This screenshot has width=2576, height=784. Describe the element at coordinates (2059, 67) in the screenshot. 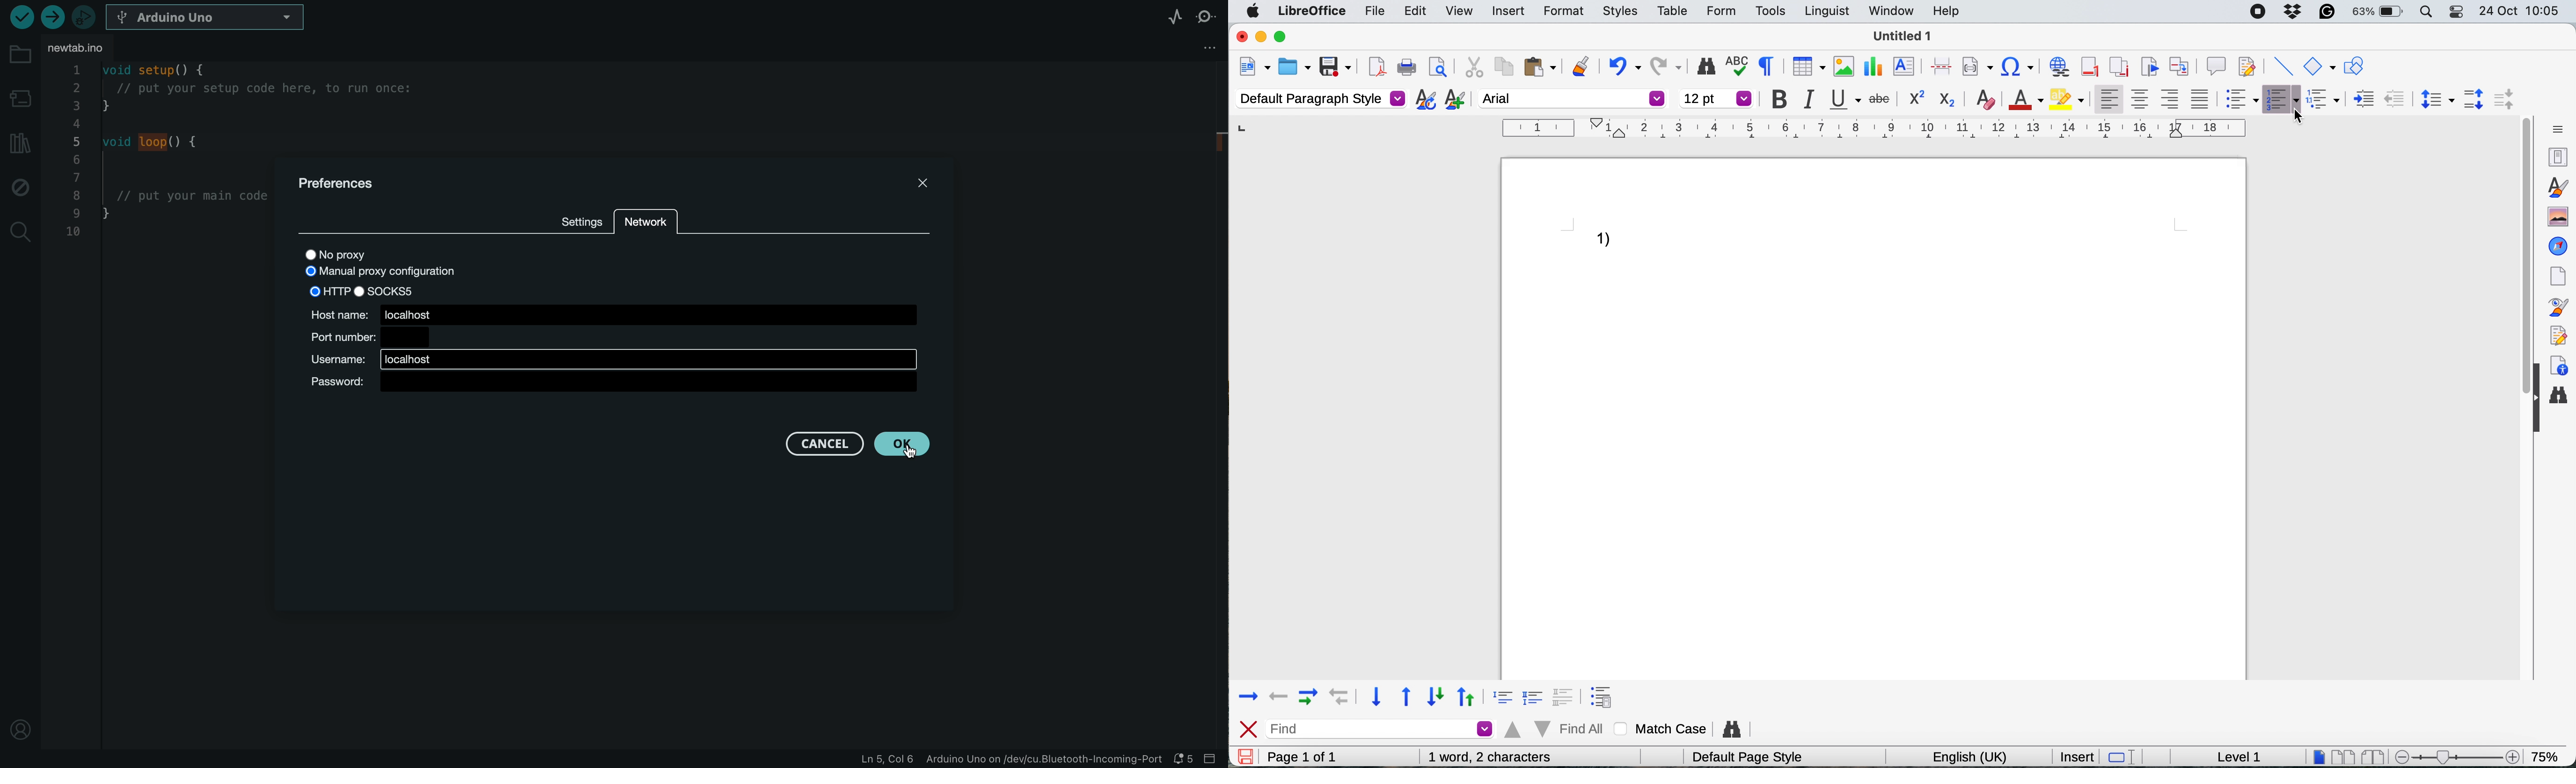

I see `insert hyperlink` at that location.